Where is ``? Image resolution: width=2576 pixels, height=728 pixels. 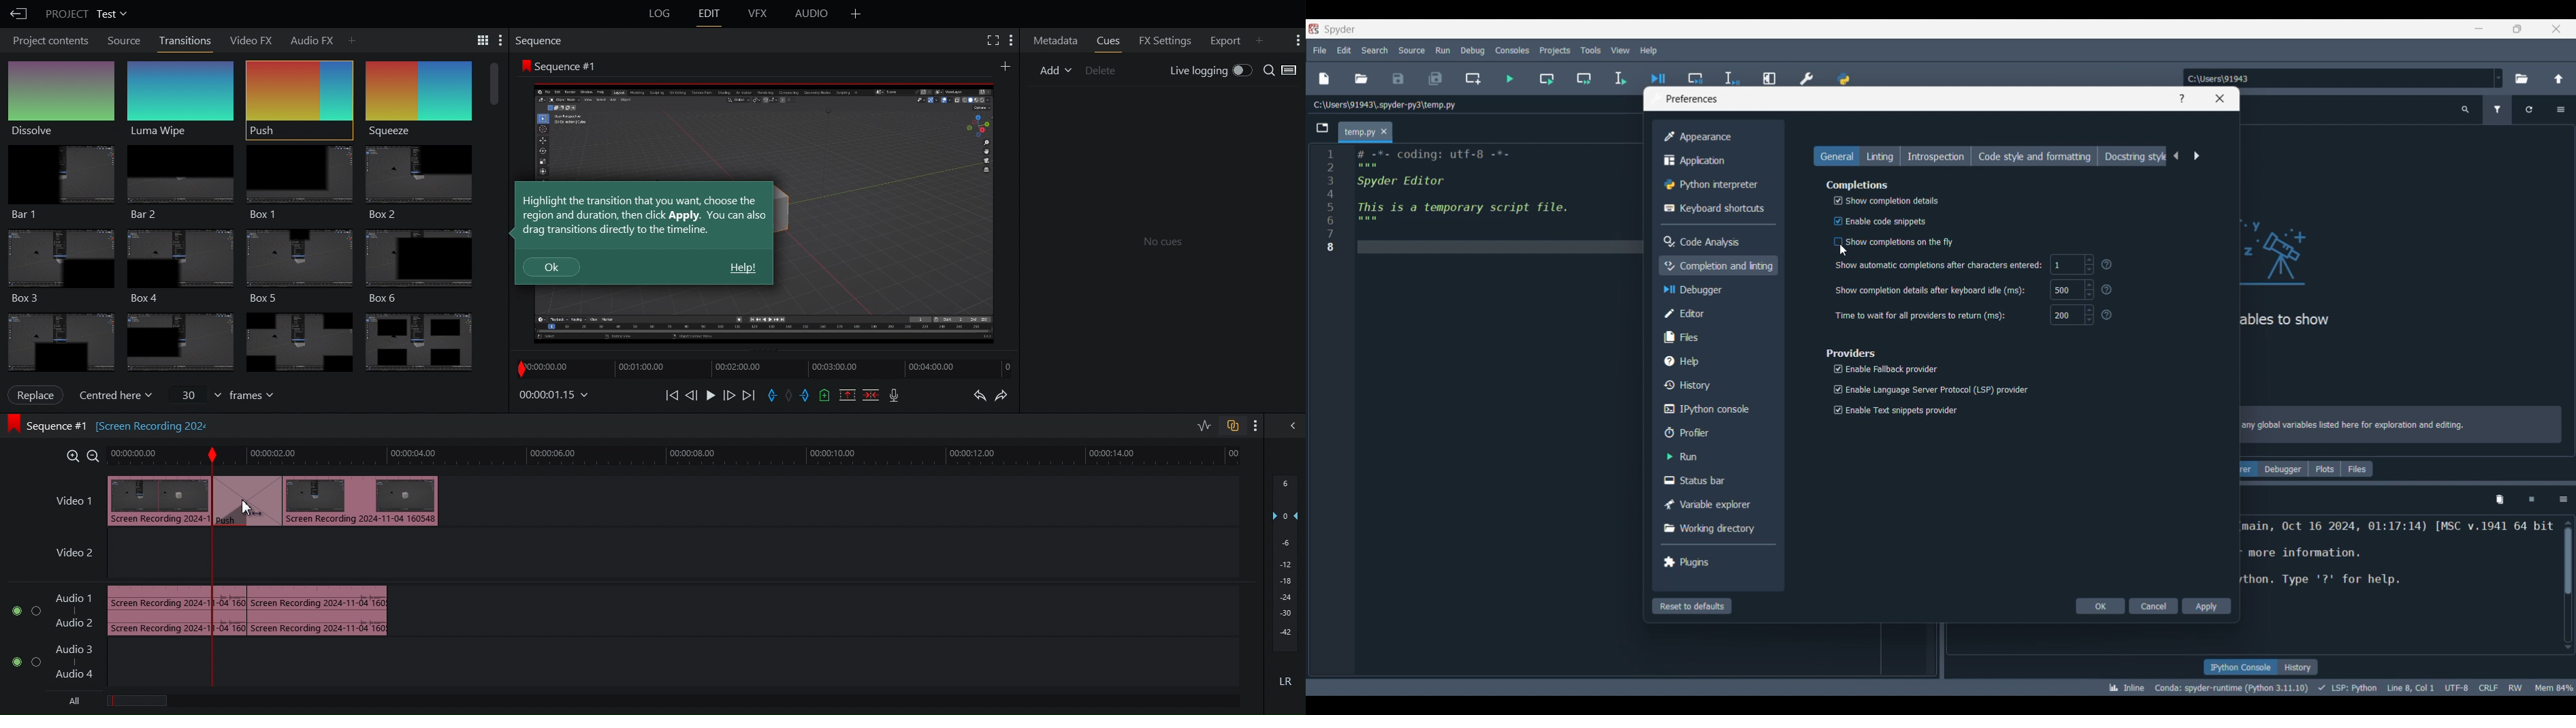
 is located at coordinates (2111, 265).